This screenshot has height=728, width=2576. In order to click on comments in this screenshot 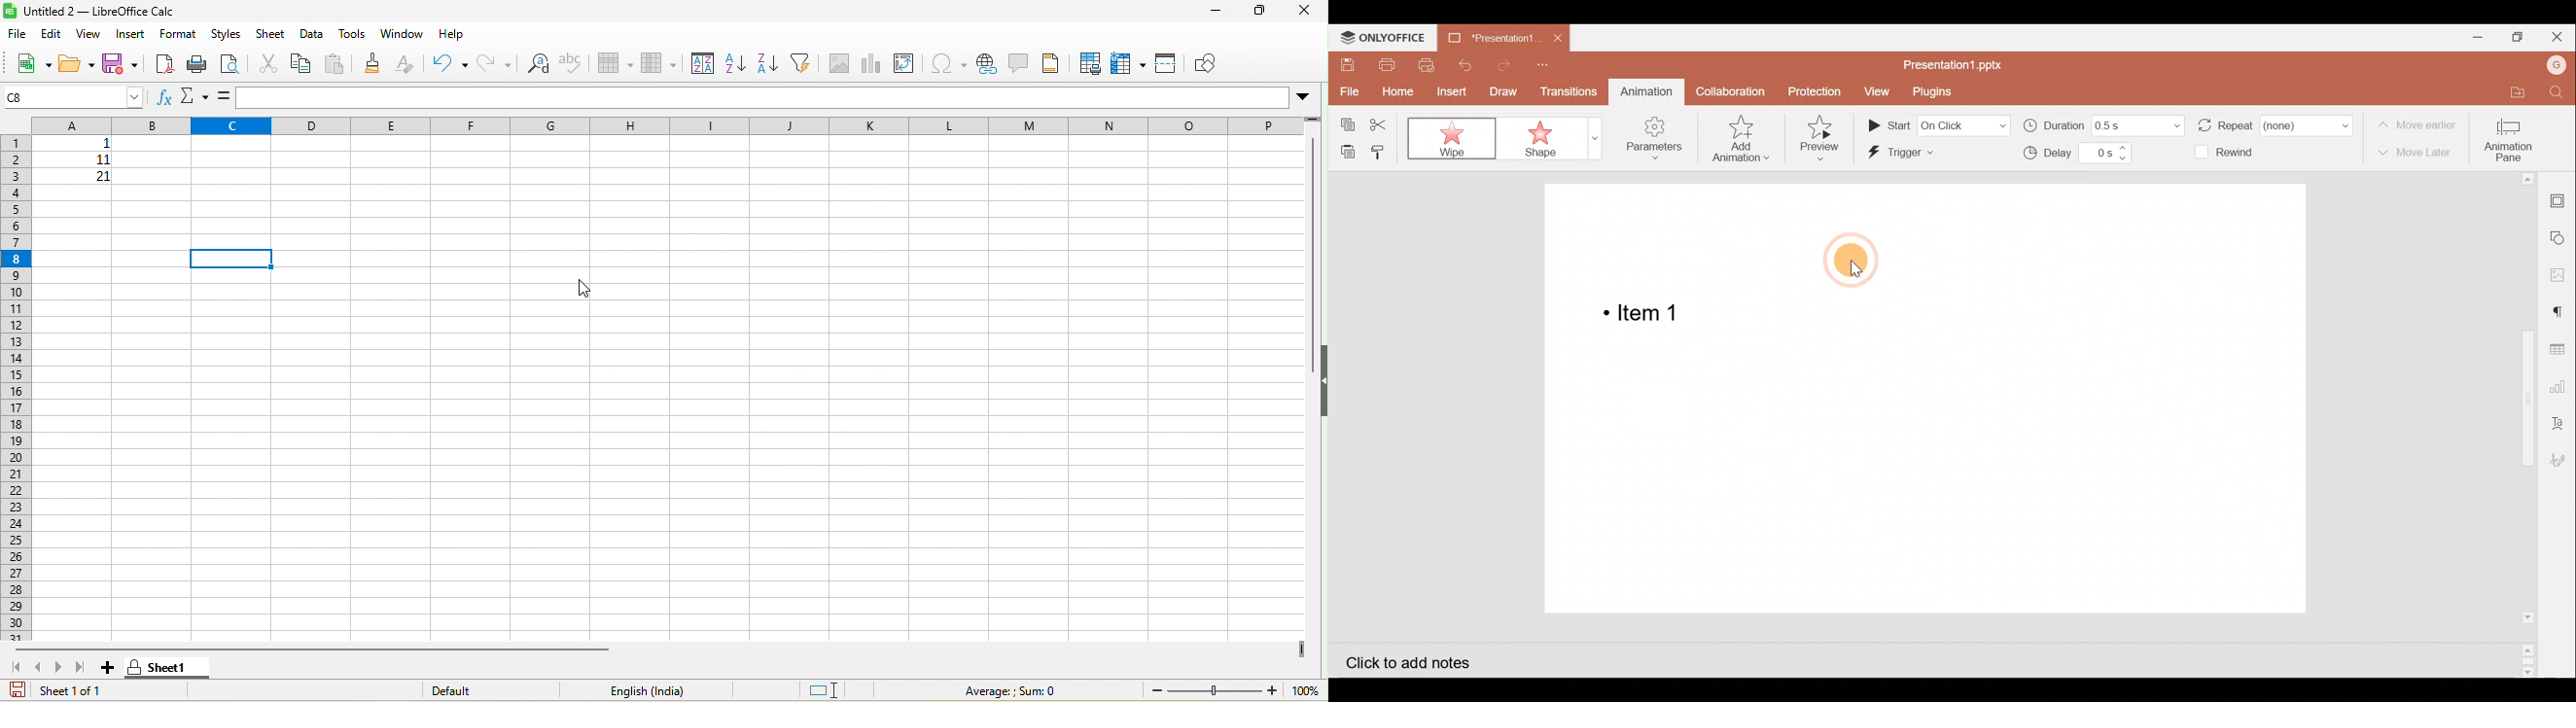, I will do `click(1030, 62)`.